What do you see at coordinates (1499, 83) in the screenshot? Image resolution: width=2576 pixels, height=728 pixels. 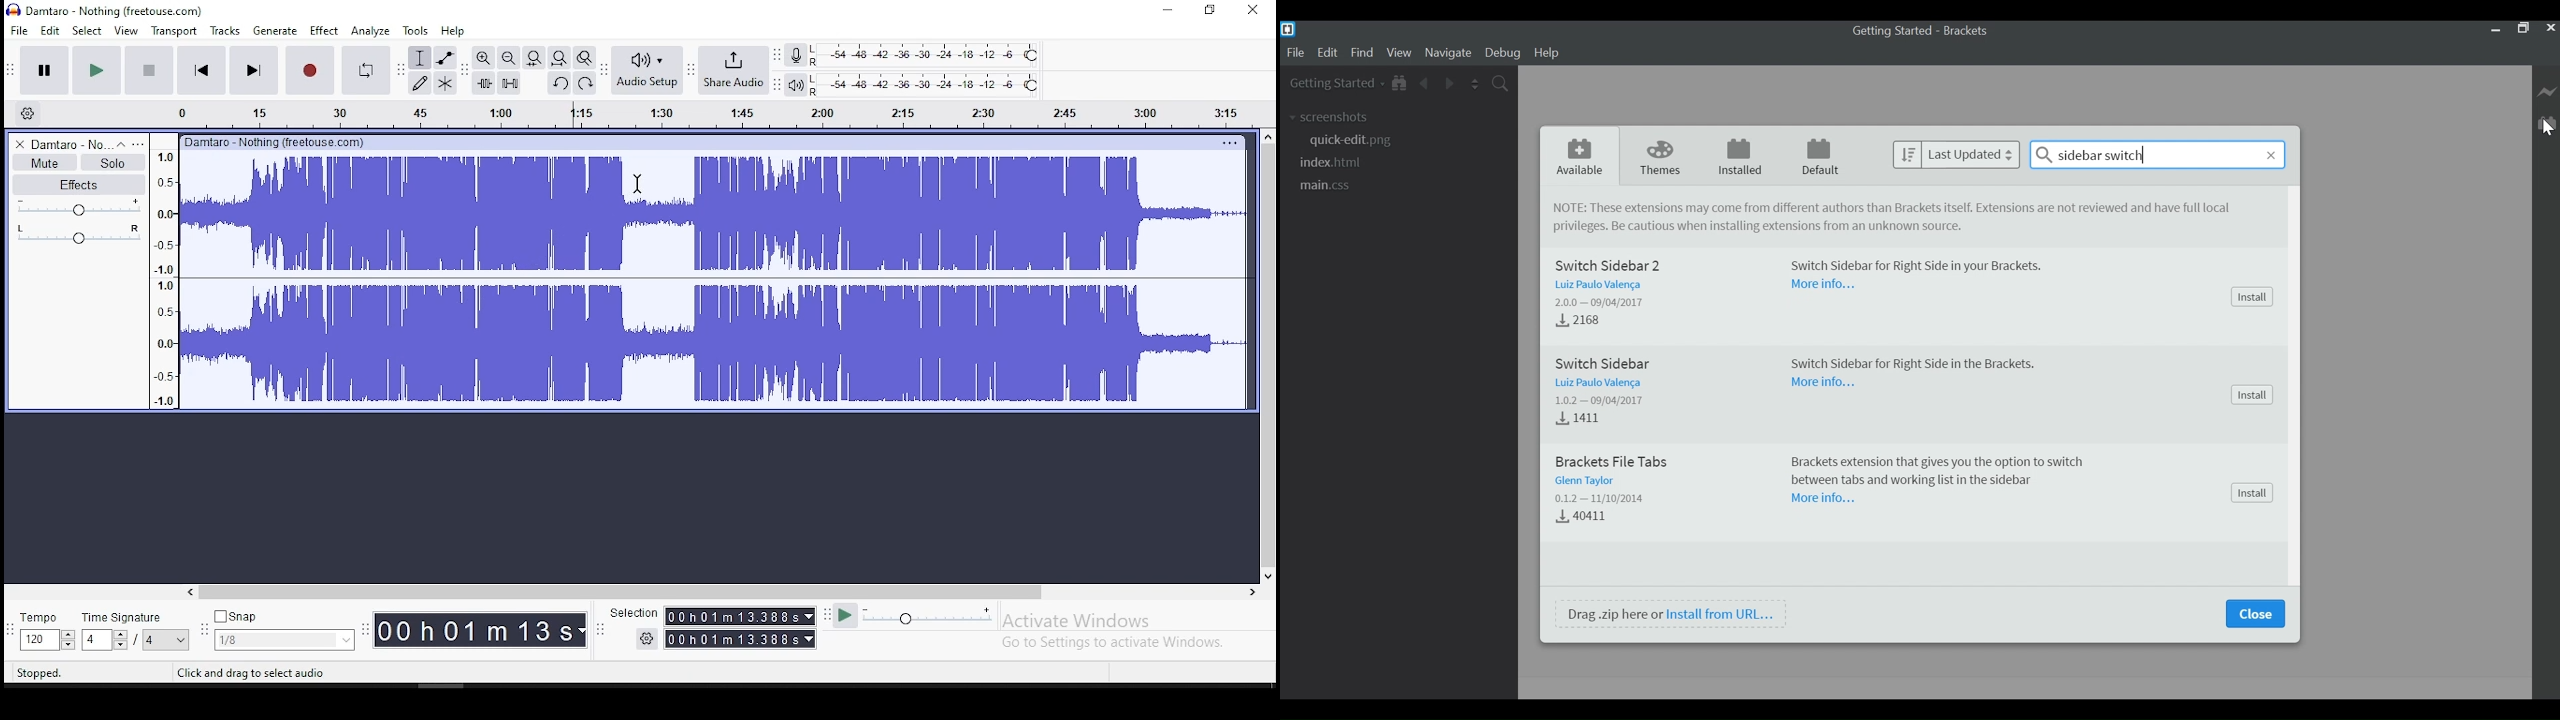 I see `Find in Files` at bounding box center [1499, 83].